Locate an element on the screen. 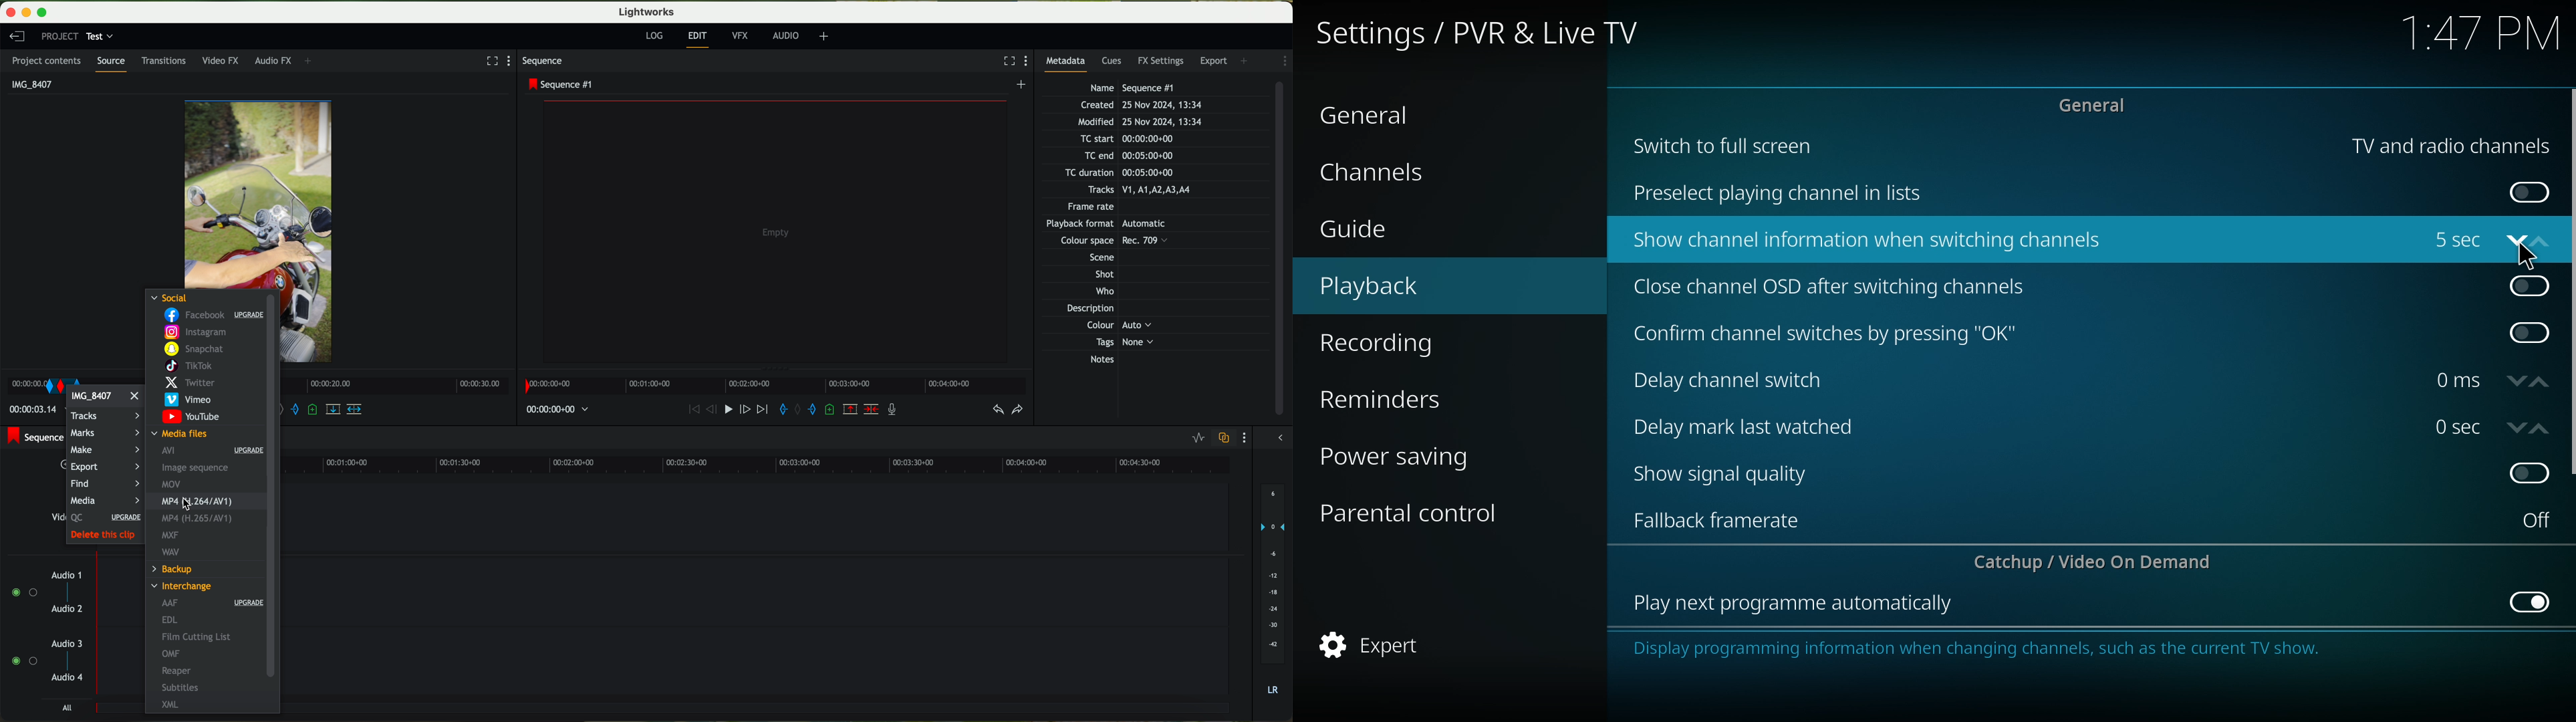 Image resolution: width=2576 pixels, height=728 pixels. Lightworks is located at coordinates (646, 12).